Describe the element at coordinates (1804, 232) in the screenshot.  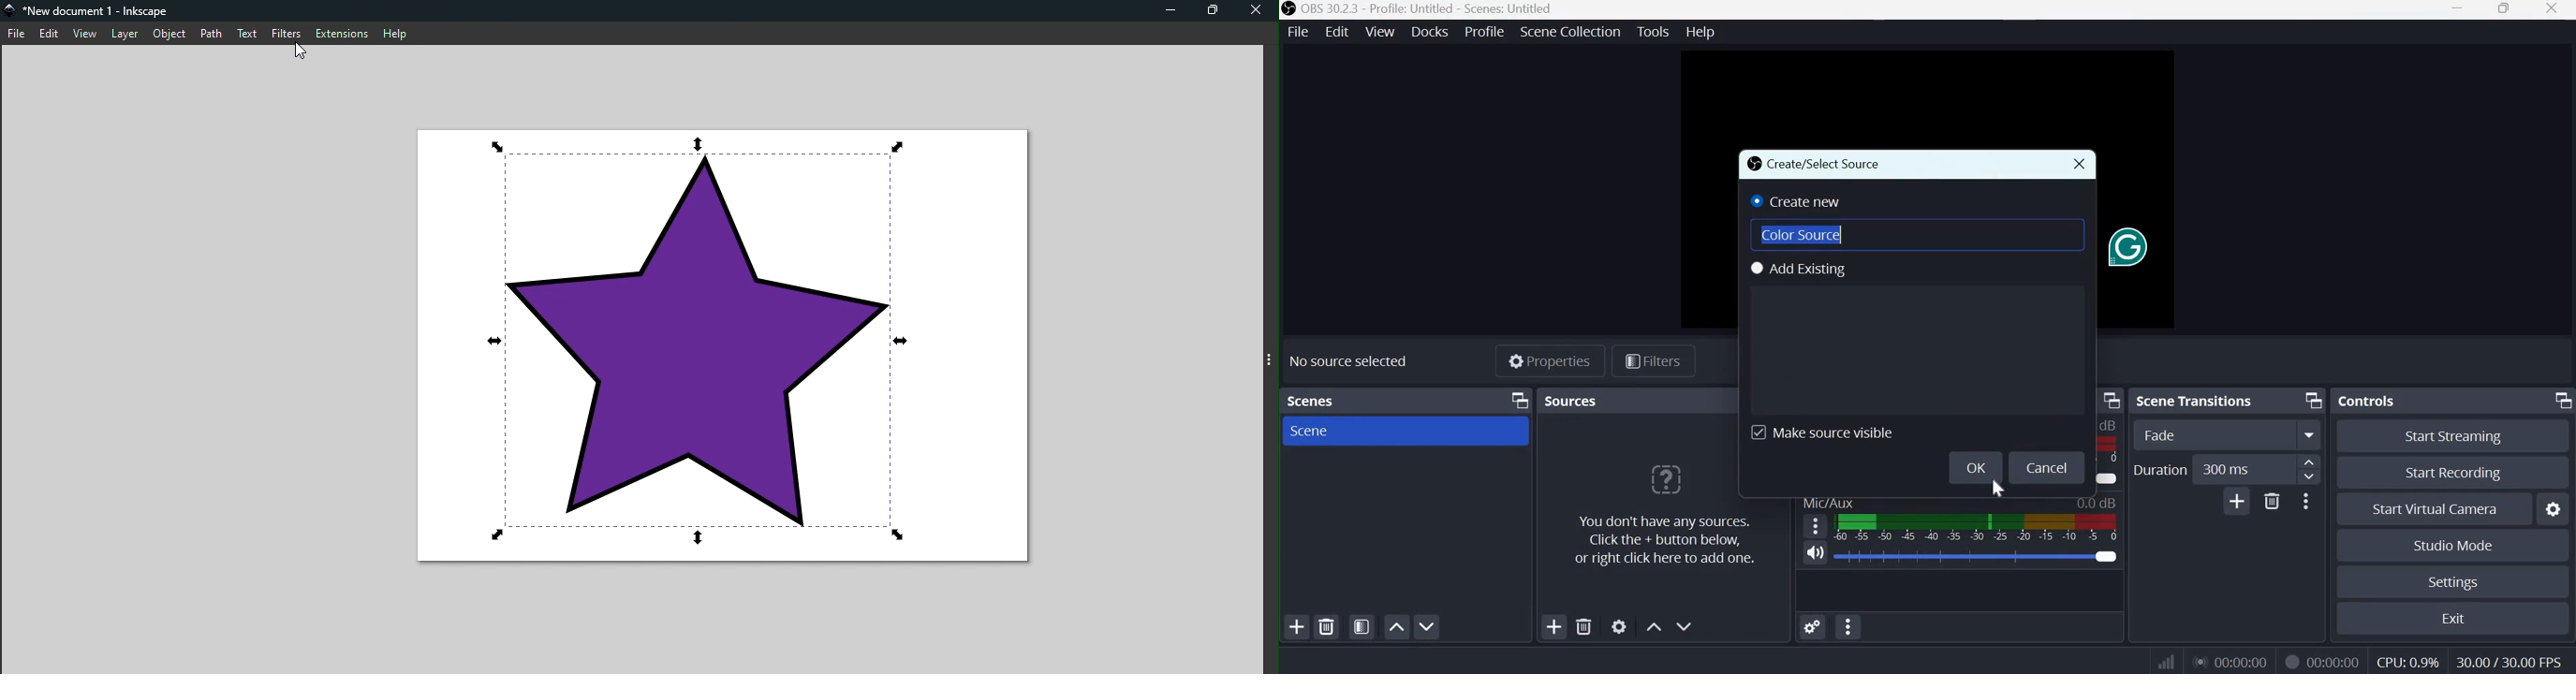
I see `Color sourcw` at that location.